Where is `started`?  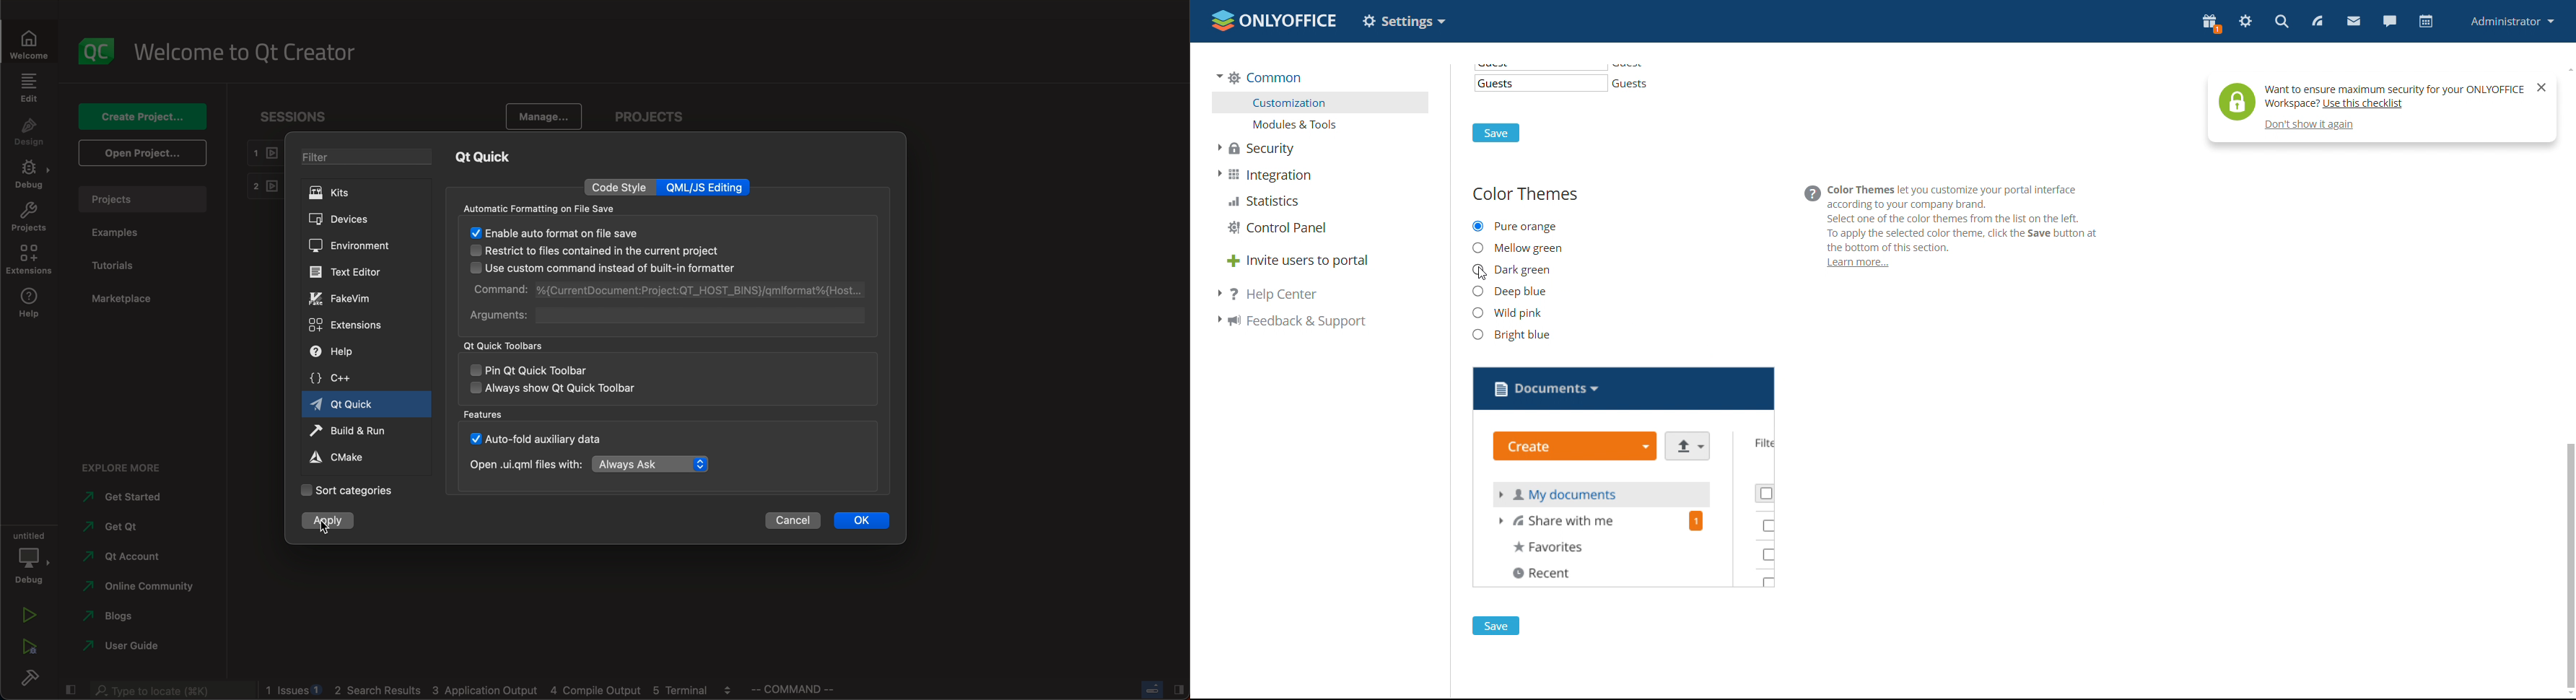 started is located at coordinates (125, 498).